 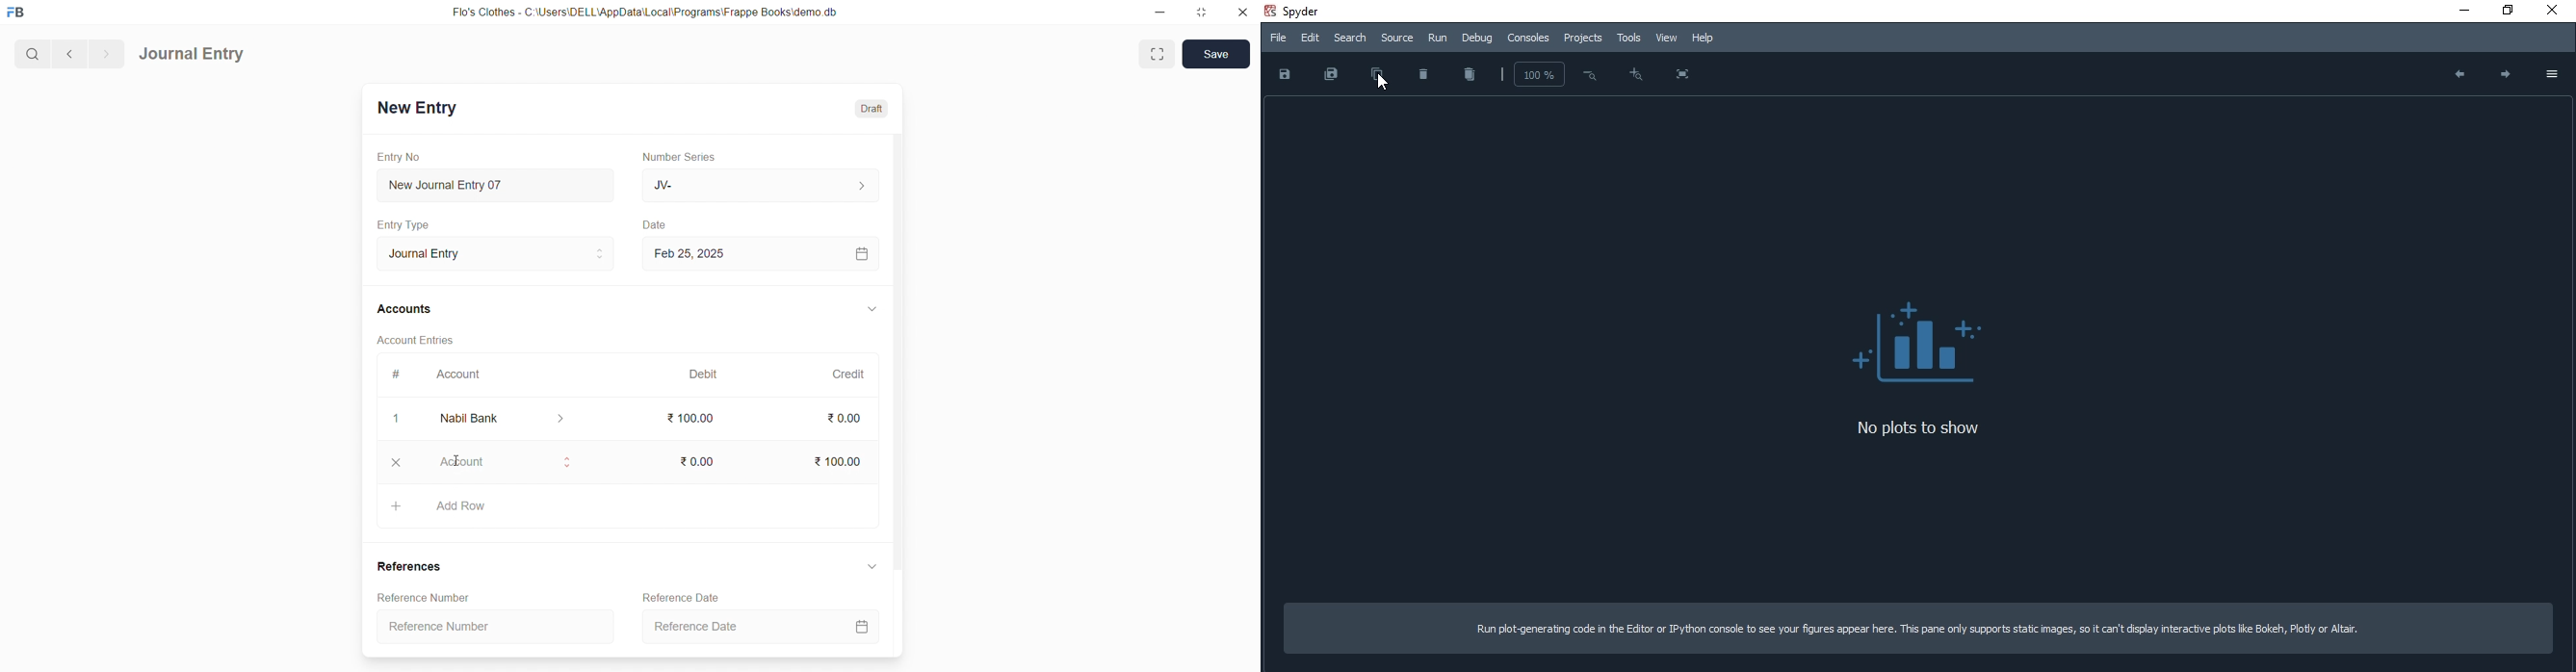 I want to click on Add Row, so click(x=632, y=505).